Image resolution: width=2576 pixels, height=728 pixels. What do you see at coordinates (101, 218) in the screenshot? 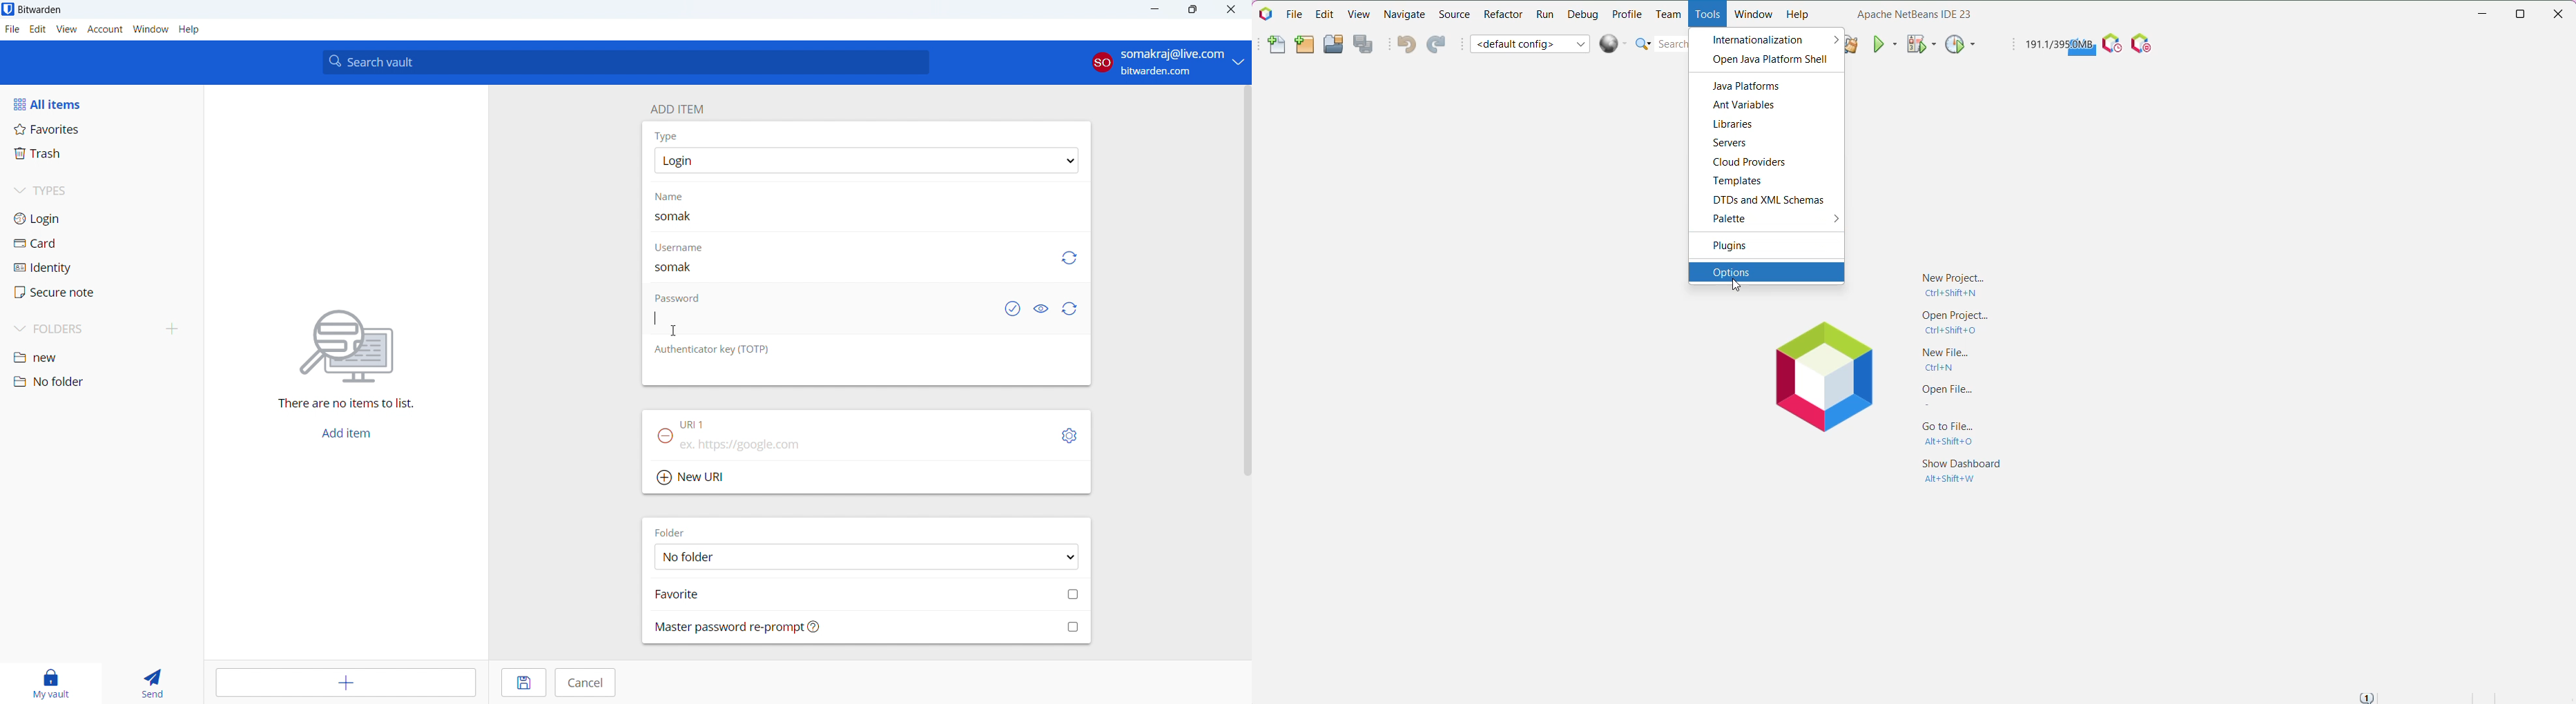
I see `login` at bounding box center [101, 218].